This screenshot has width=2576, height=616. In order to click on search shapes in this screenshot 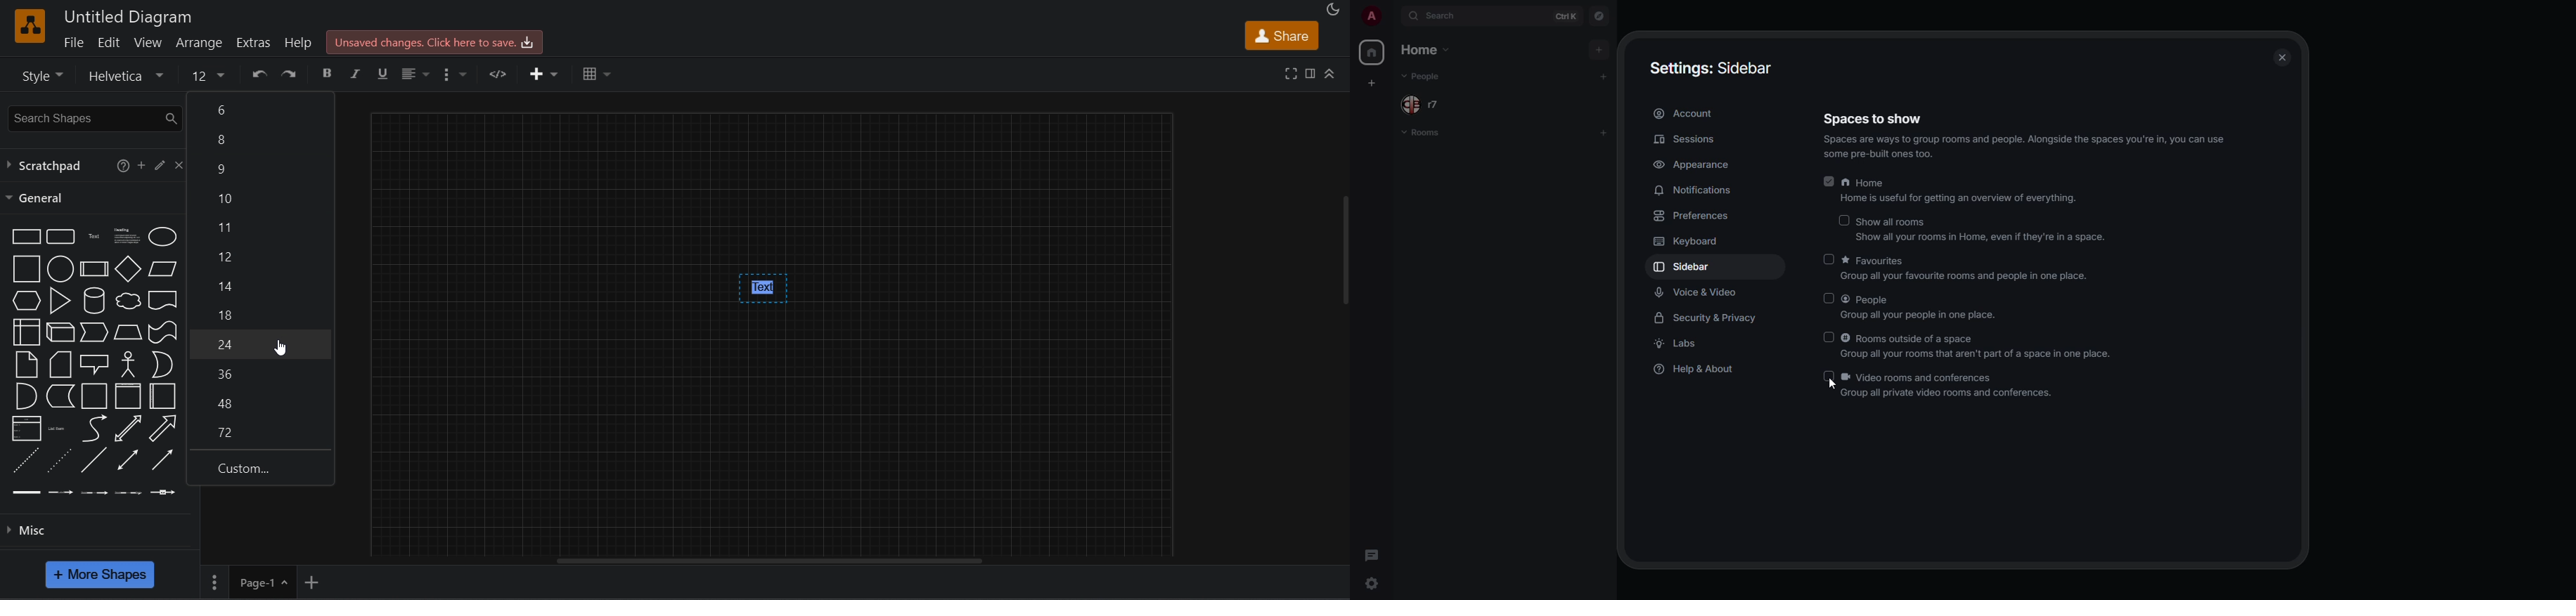, I will do `click(93, 119)`.